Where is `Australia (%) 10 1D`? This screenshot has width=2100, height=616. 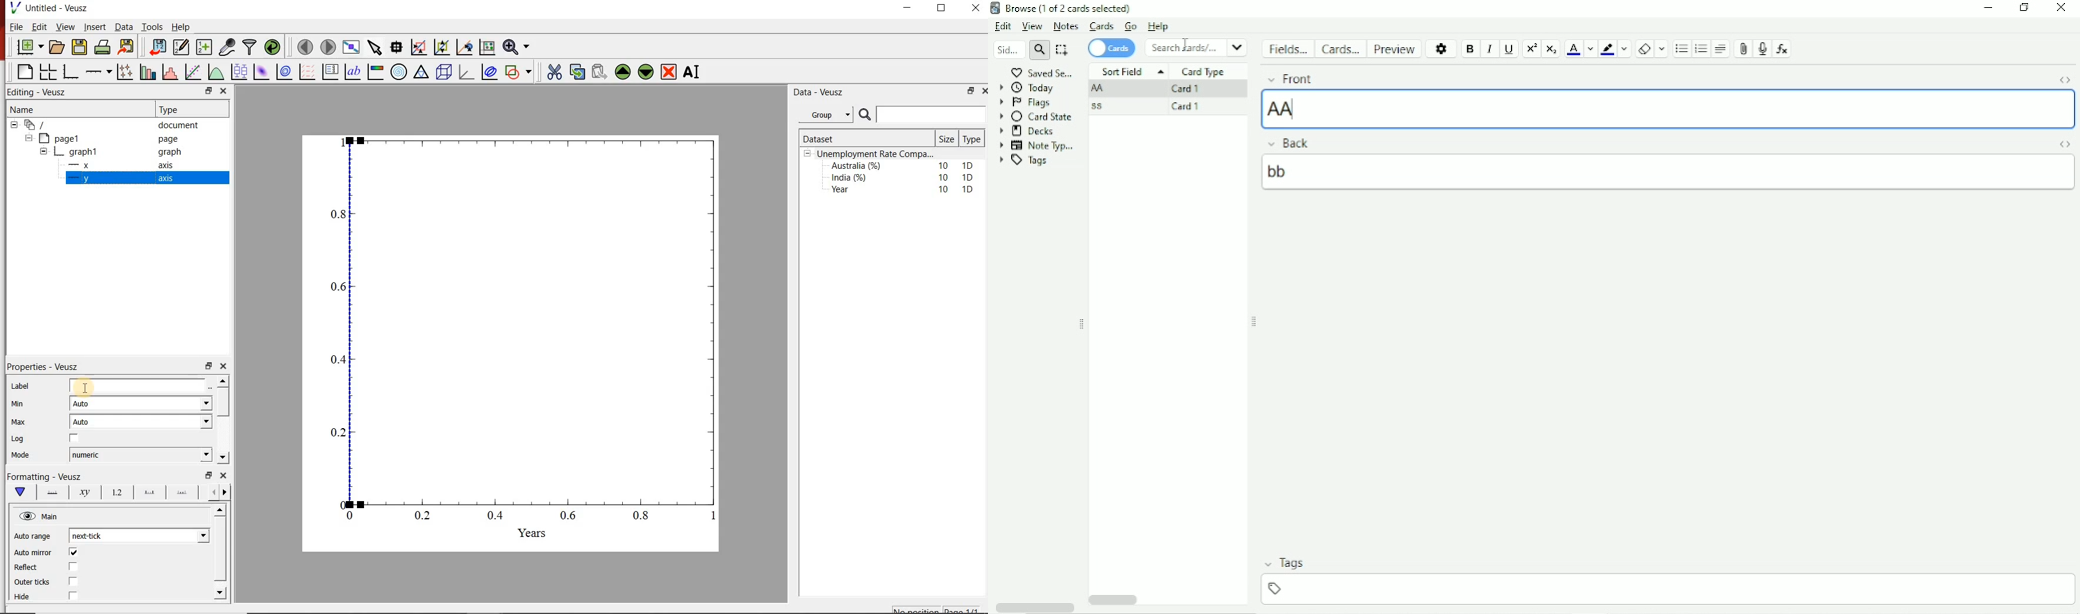
Australia (%) 10 1D is located at coordinates (903, 165).